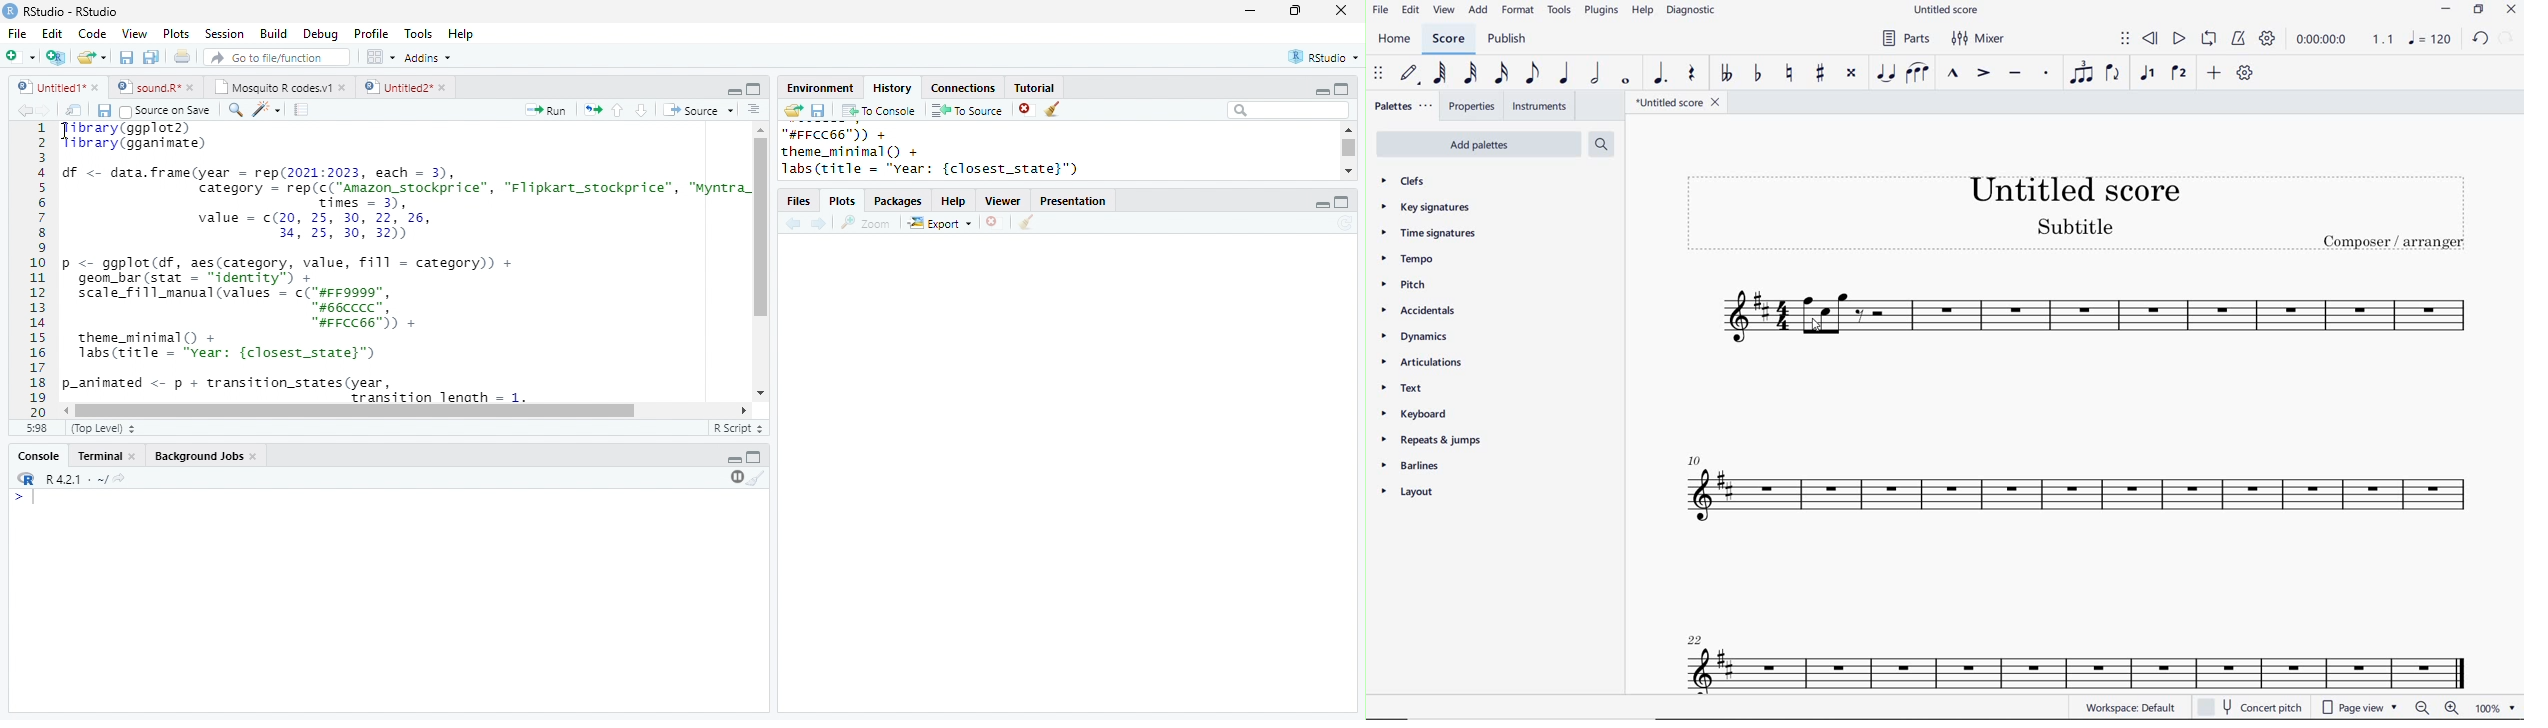  I want to click on New project, so click(56, 58).